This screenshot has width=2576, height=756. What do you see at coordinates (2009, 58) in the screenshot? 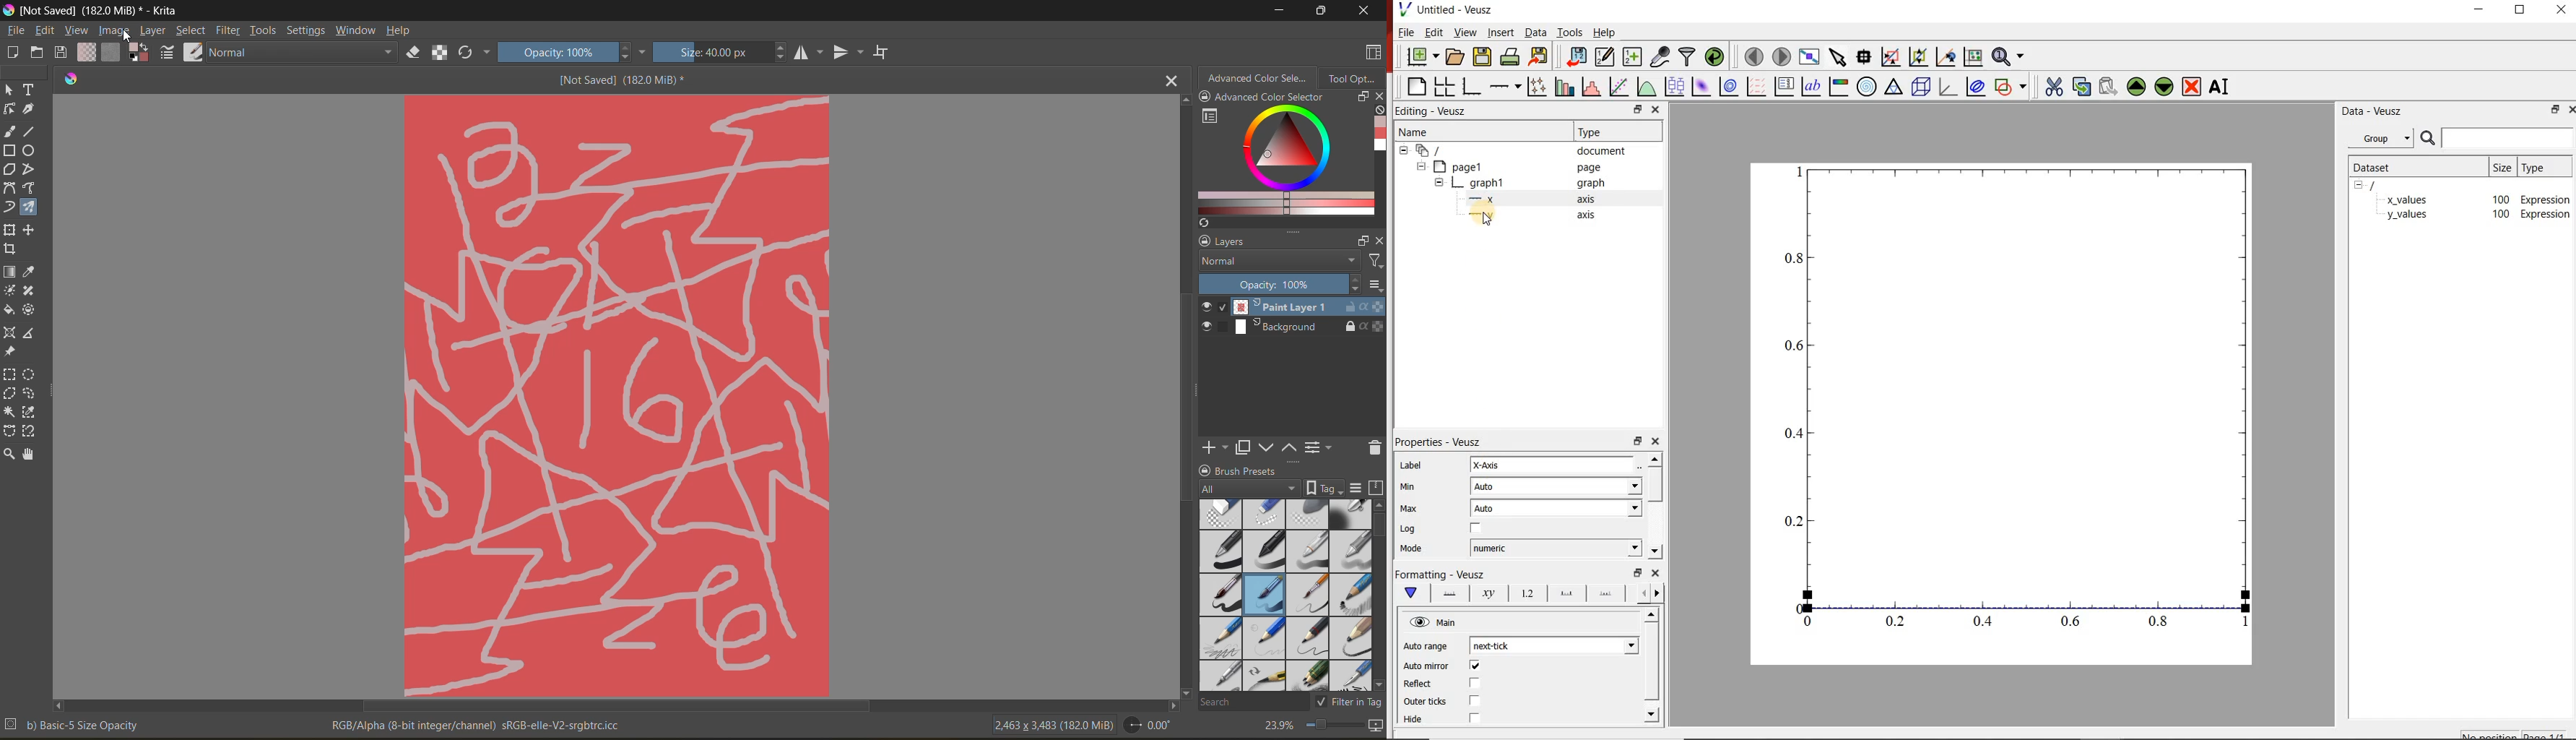
I see `zoom functions menu` at bounding box center [2009, 58].